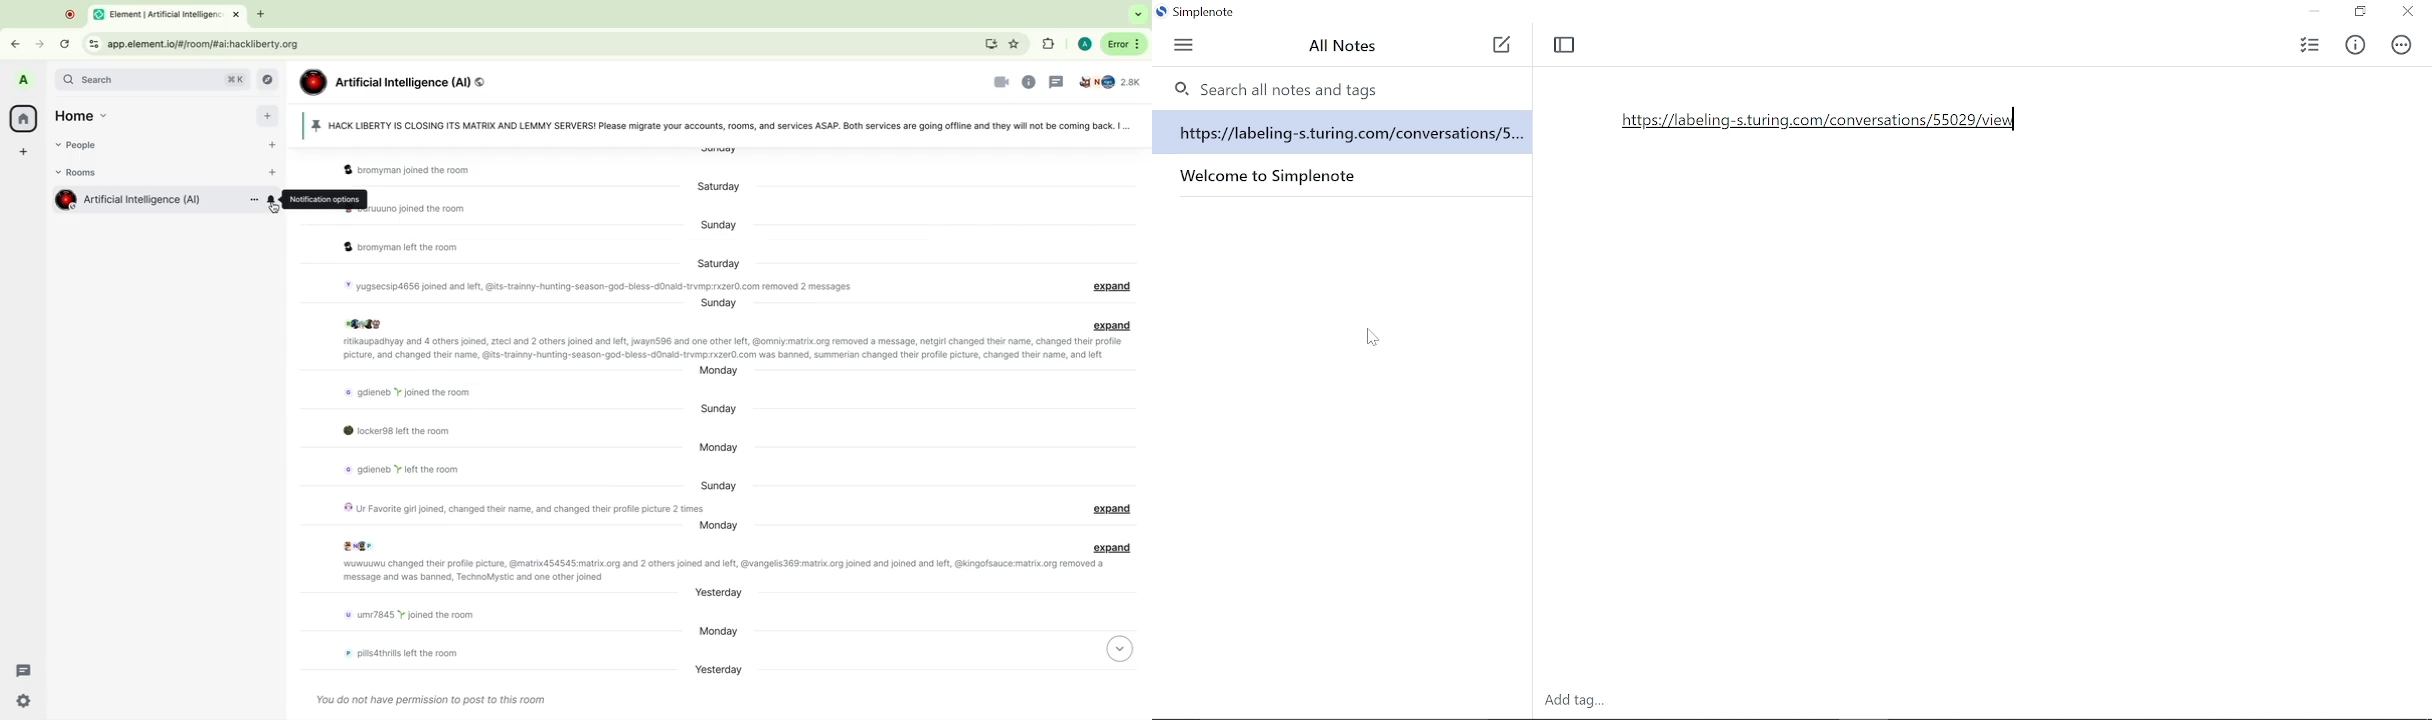  What do you see at coordinates (1575, 703) in the screenshot?
I see `Add tag` at bounding box center [1575, 703].